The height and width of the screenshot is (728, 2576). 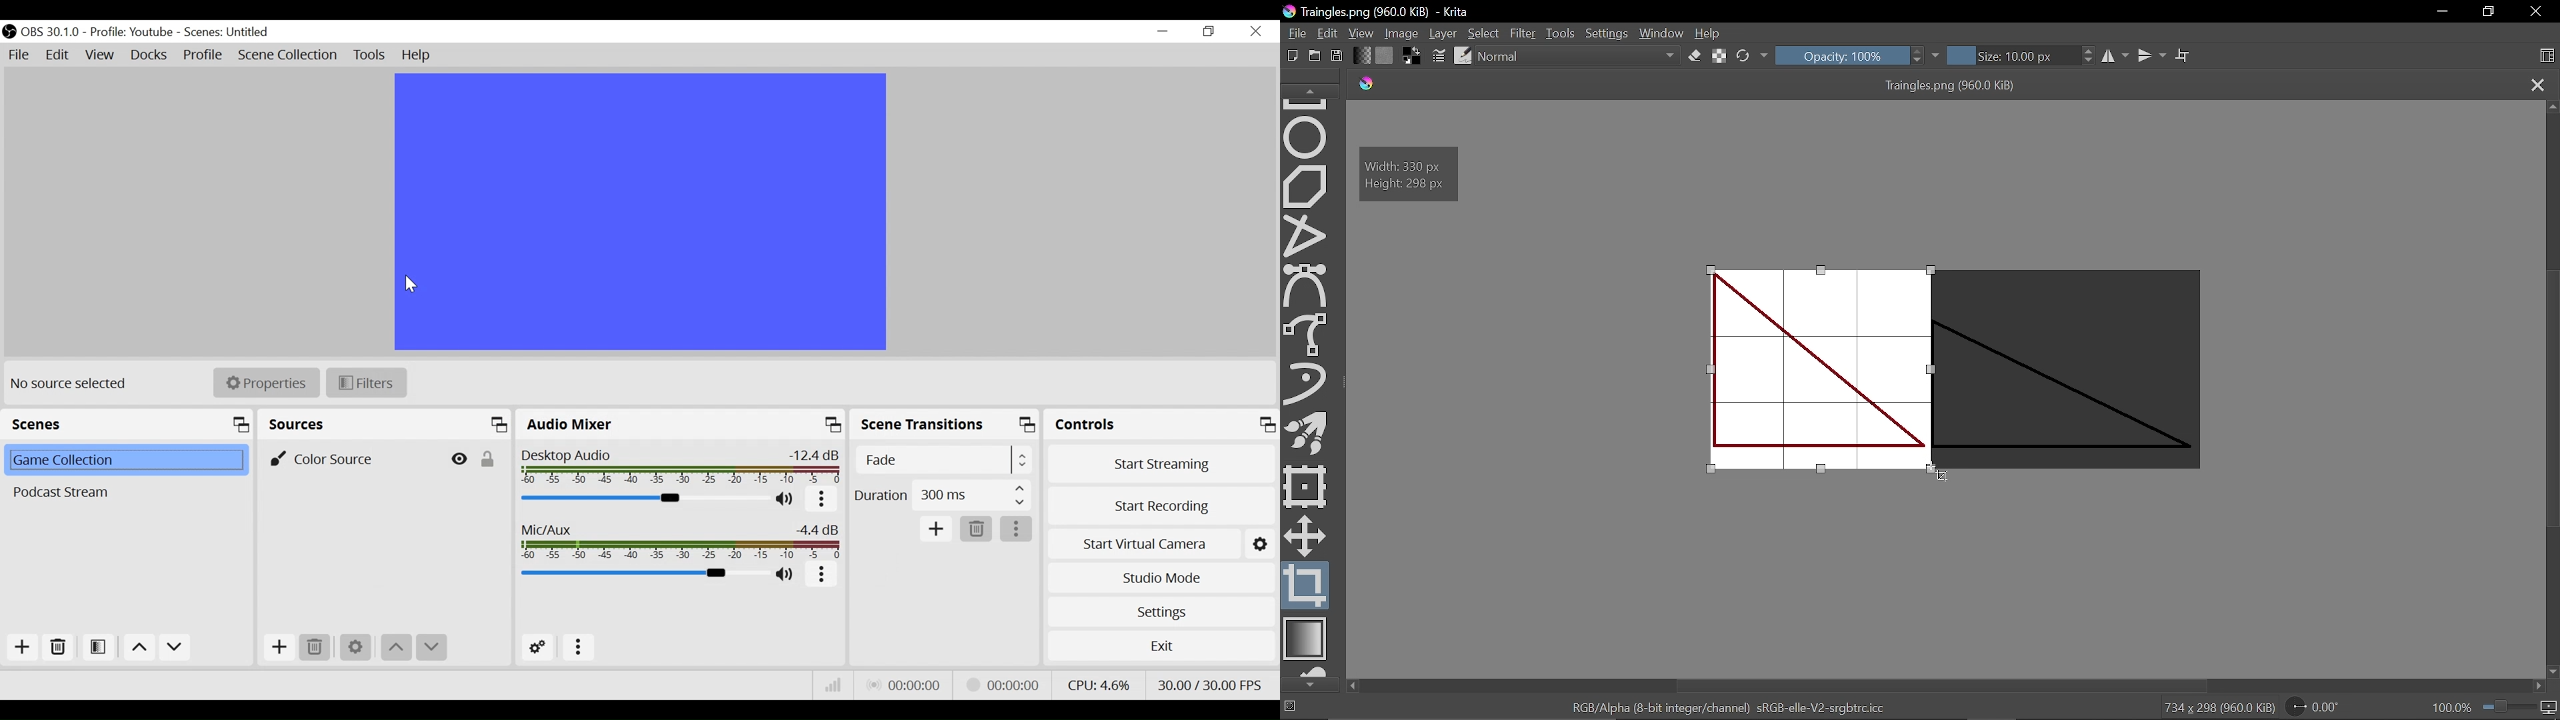 What do you see at coordinates (1338, 56) in the screenshot?
I see `Save` at bounding box center [1338, 56].